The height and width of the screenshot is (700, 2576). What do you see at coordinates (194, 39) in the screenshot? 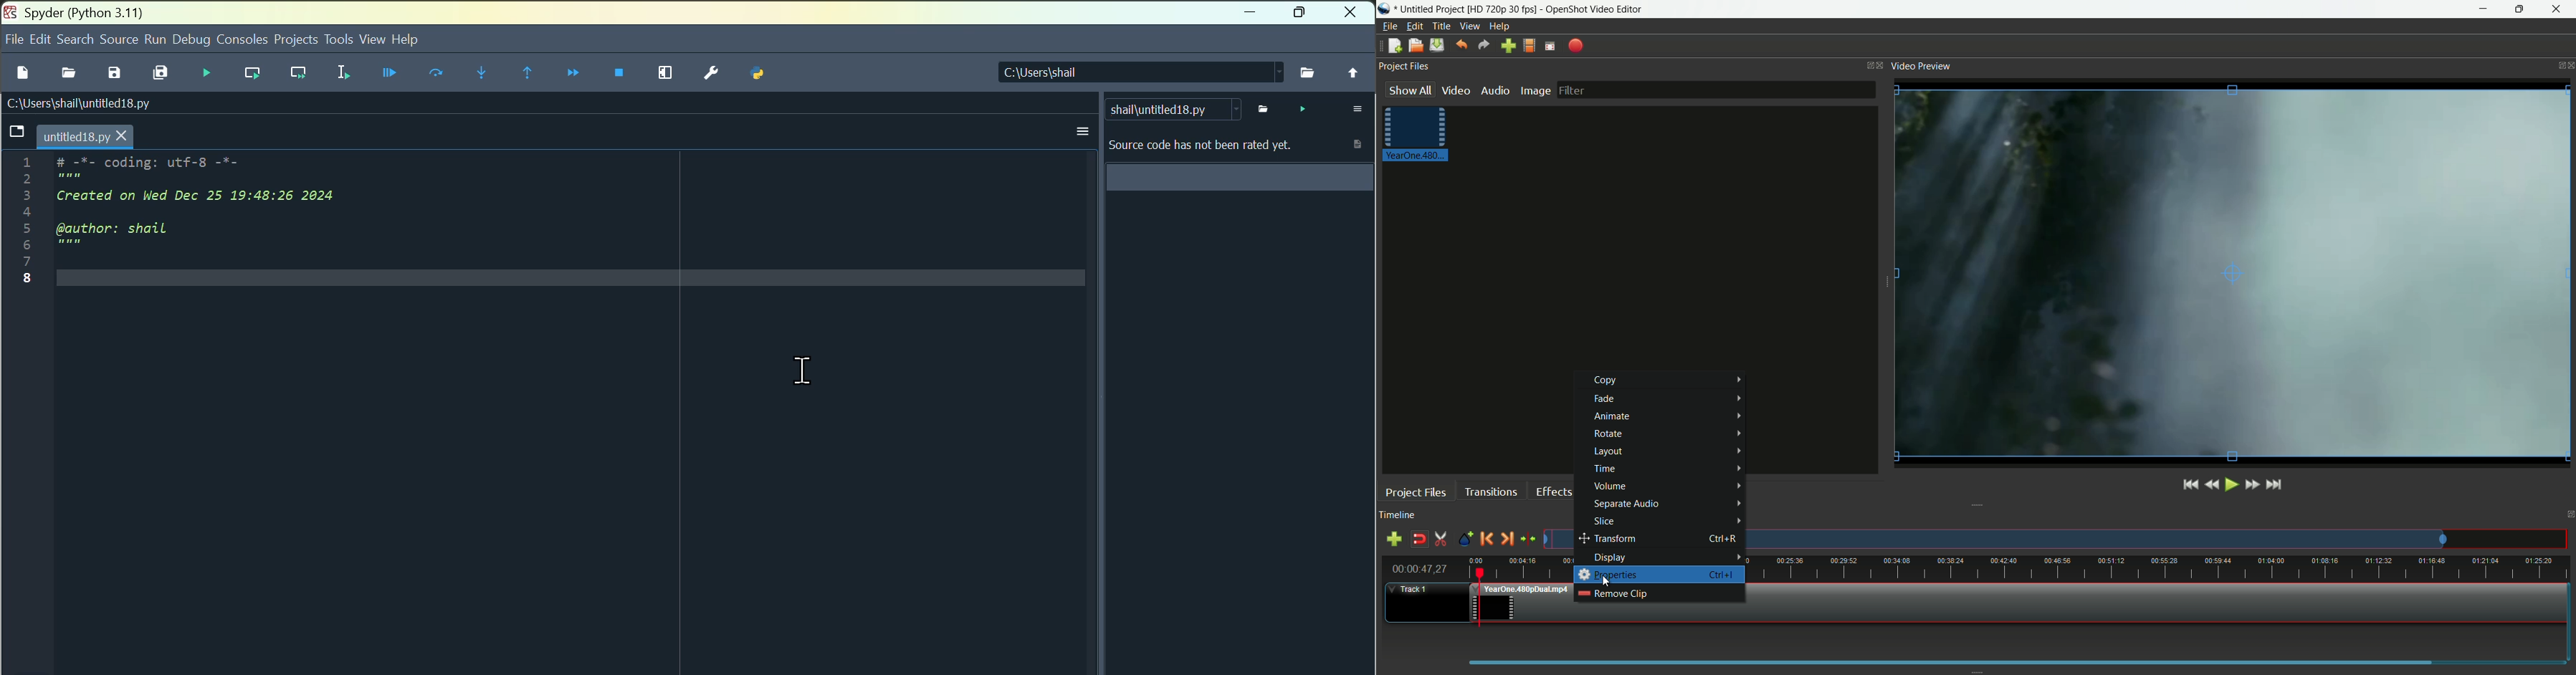
I see `Debug` at bounding box center [194, 39].